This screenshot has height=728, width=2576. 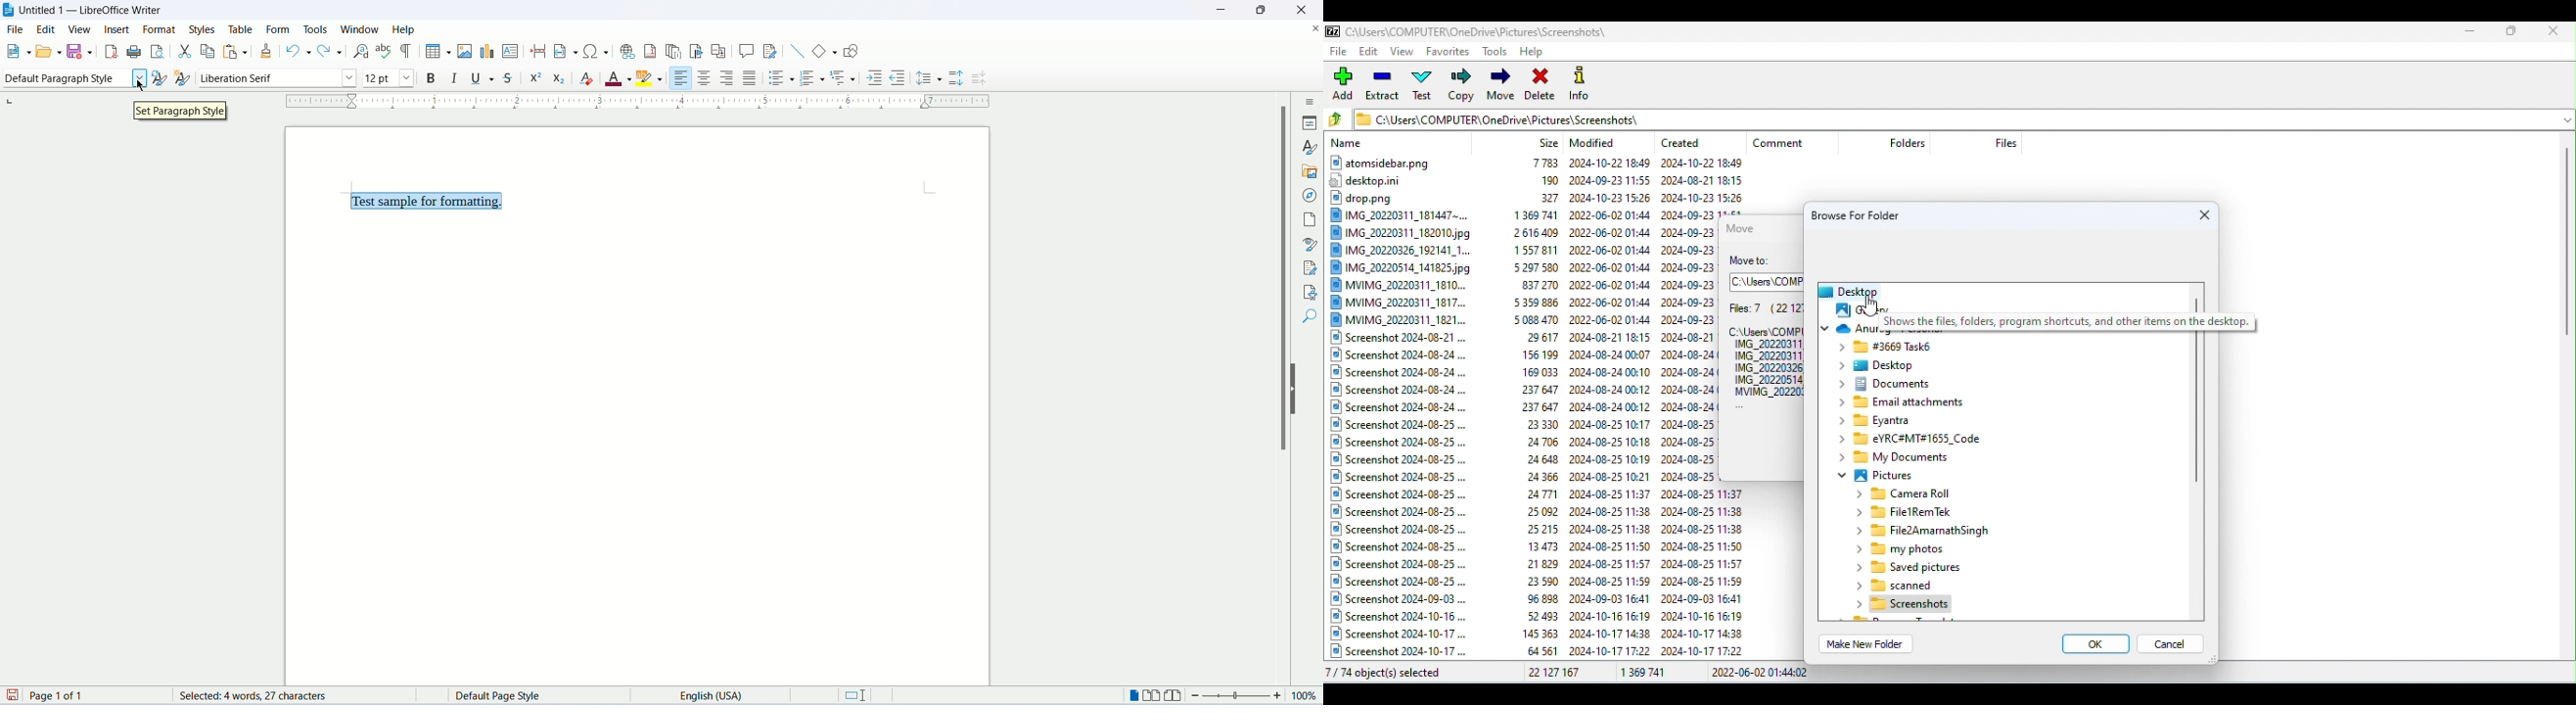 What do you see at coordinates (1764, 351) in the screenshot?
I see `Files` at bounding box center [1764, 351].